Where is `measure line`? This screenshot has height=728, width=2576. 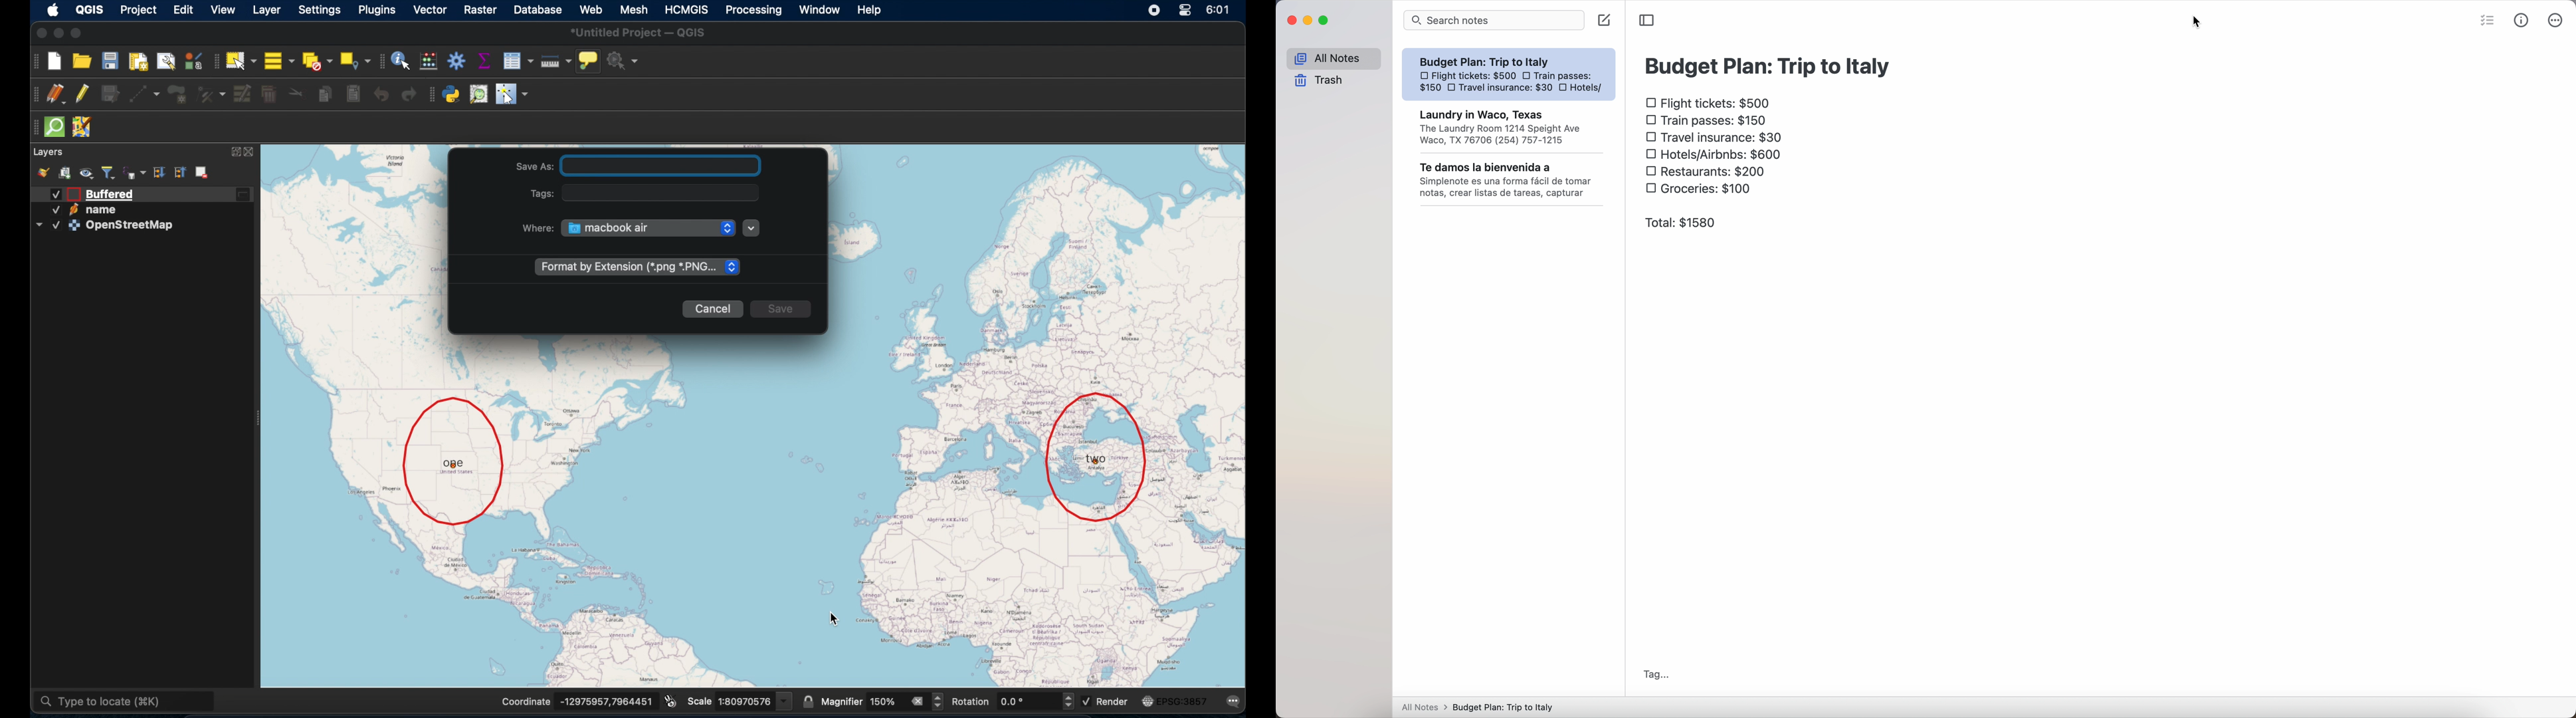 measure line is located at coordinates (555, 60).